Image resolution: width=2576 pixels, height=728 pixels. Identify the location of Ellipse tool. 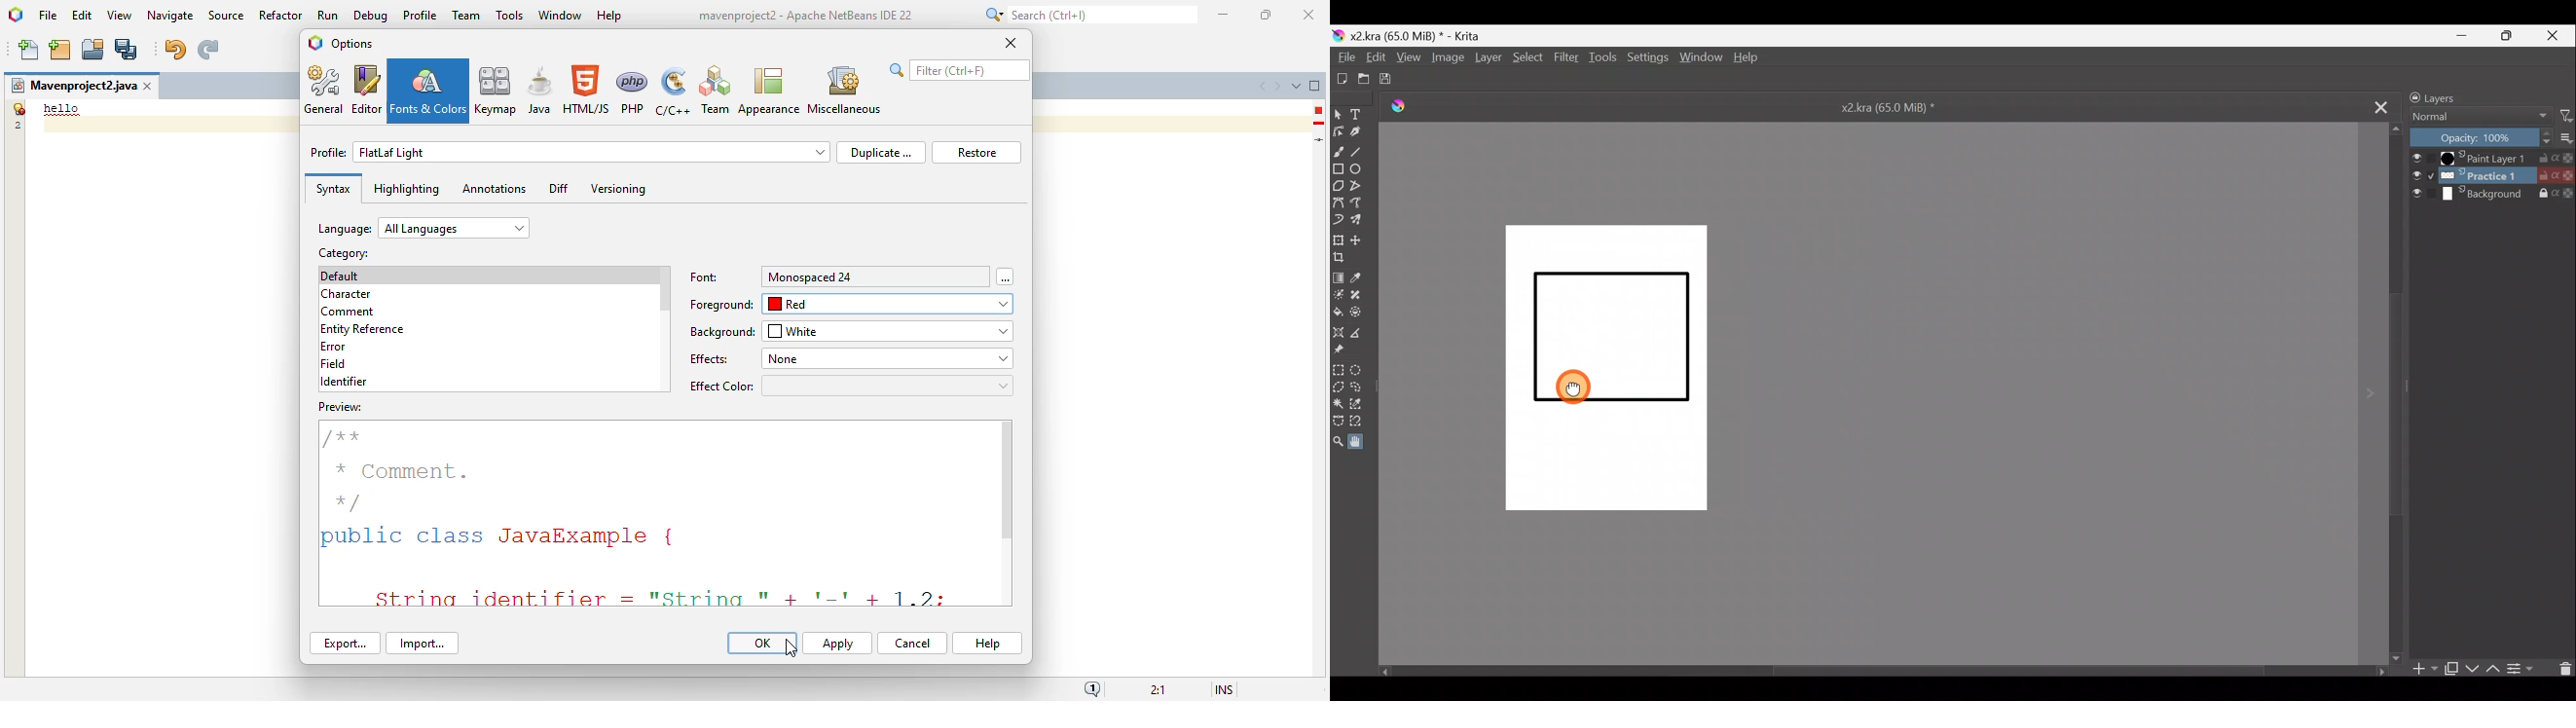
(1360, 167).